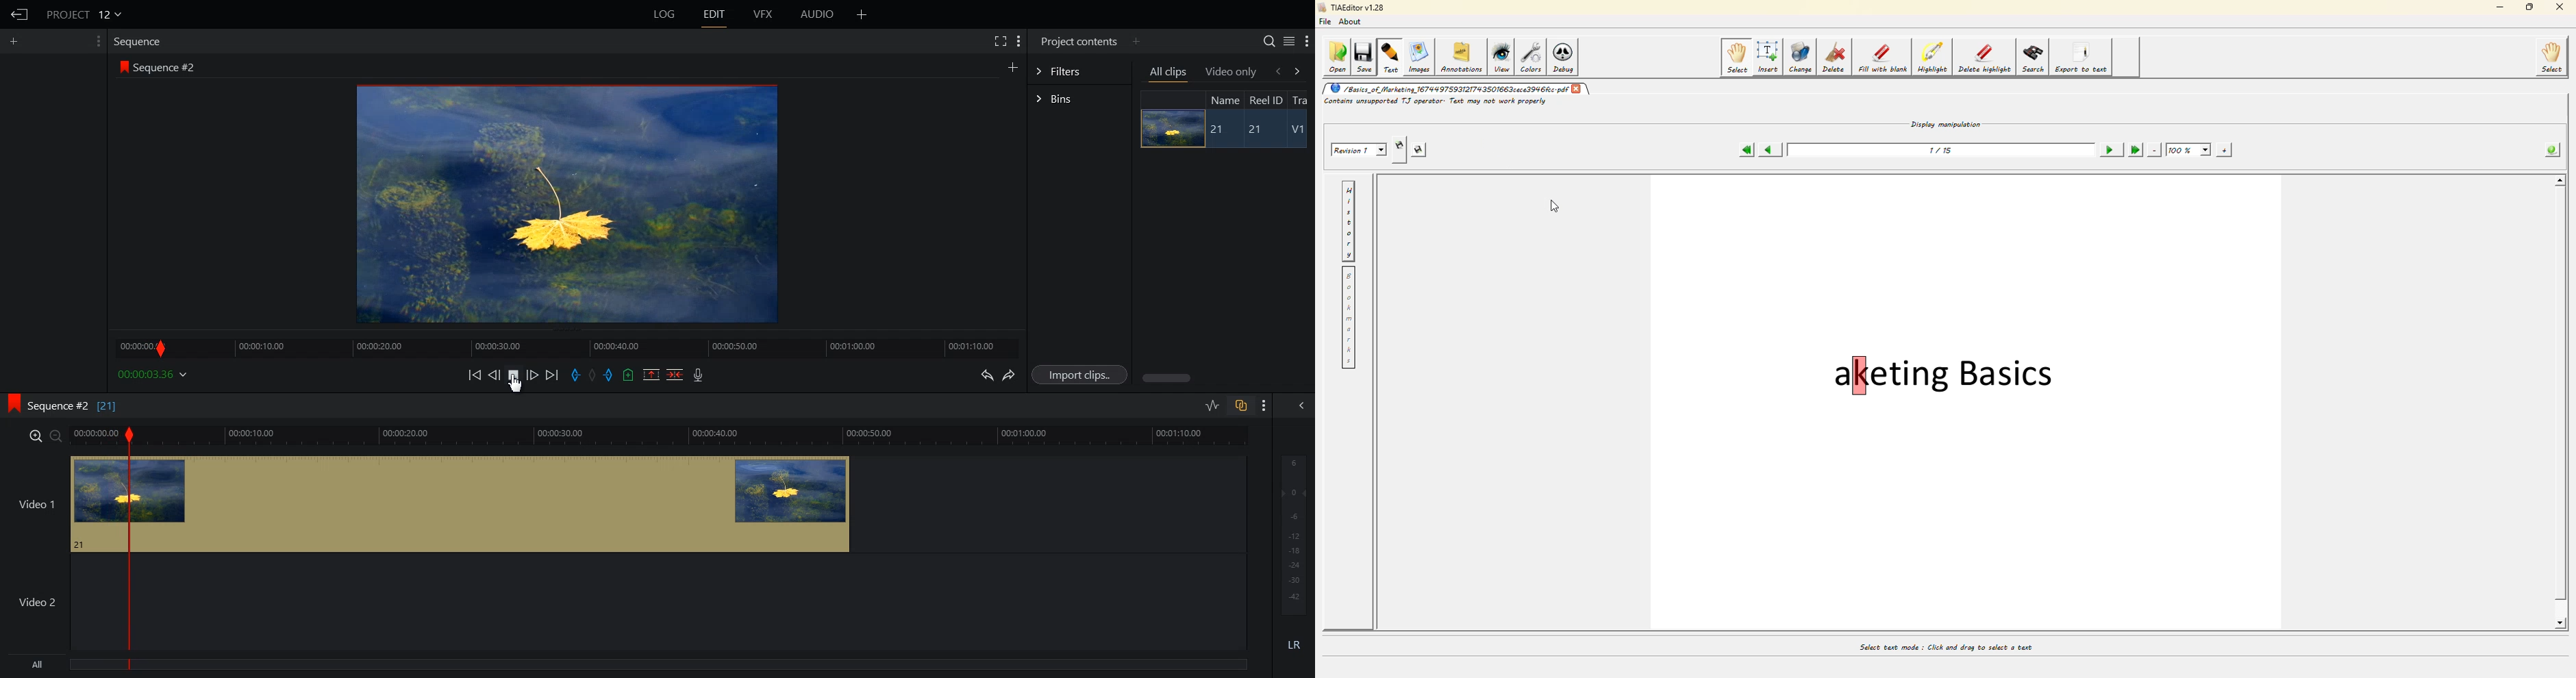 The height and width of the screenshot is (700, 2576). Describe the element at coordinates (84, 14) in the screenshot. I see `PROJECT 12` at that location.